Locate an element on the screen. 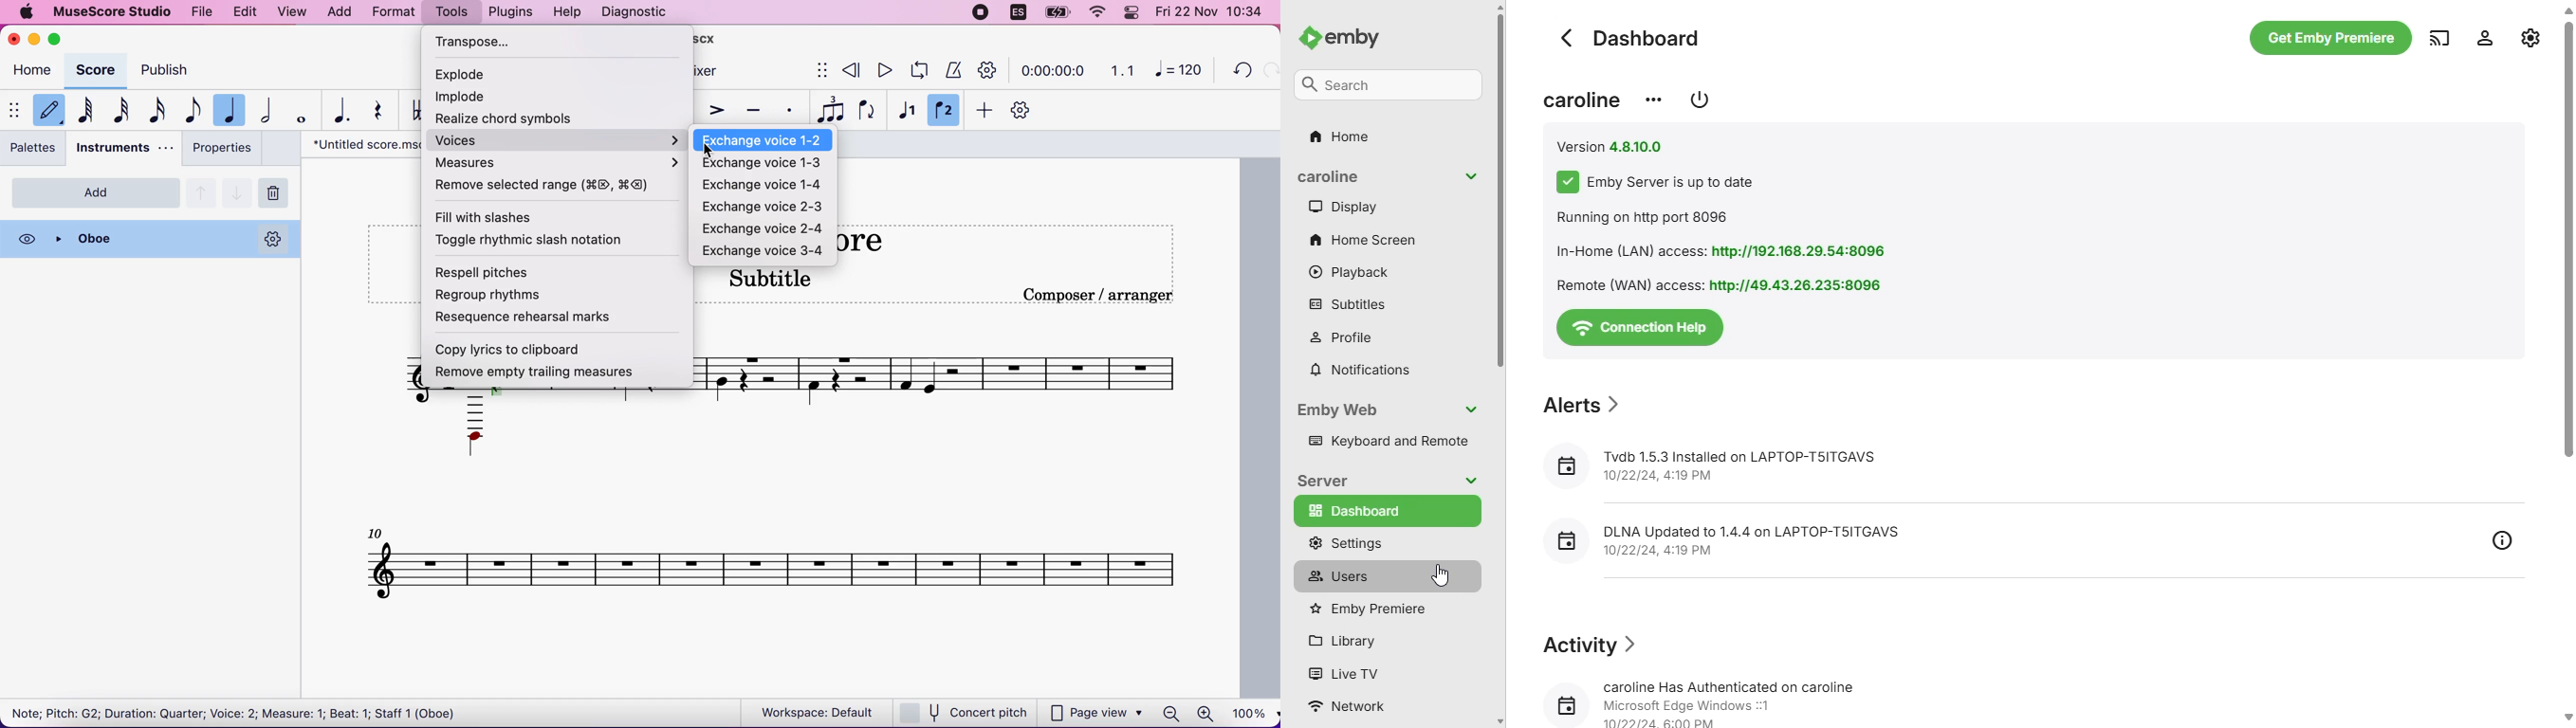  add is located at coordinates (343, 12).